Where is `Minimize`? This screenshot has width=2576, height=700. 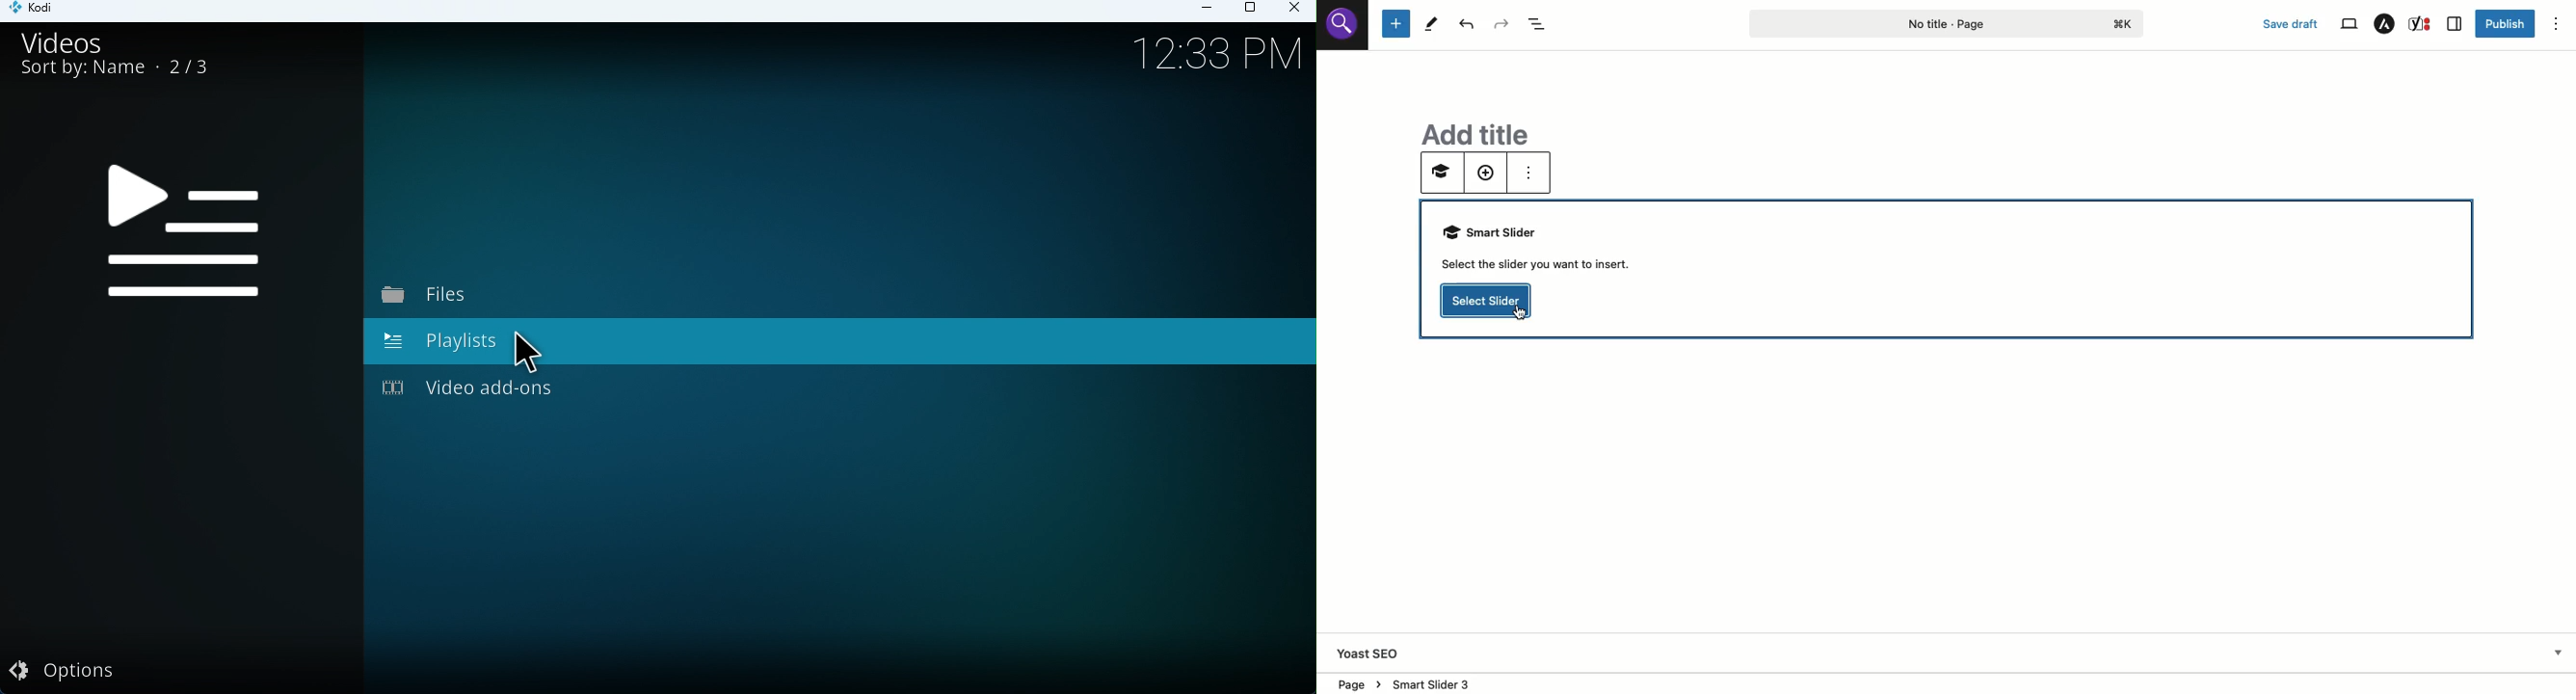
Minimize is located at coordinates (1210, 13).